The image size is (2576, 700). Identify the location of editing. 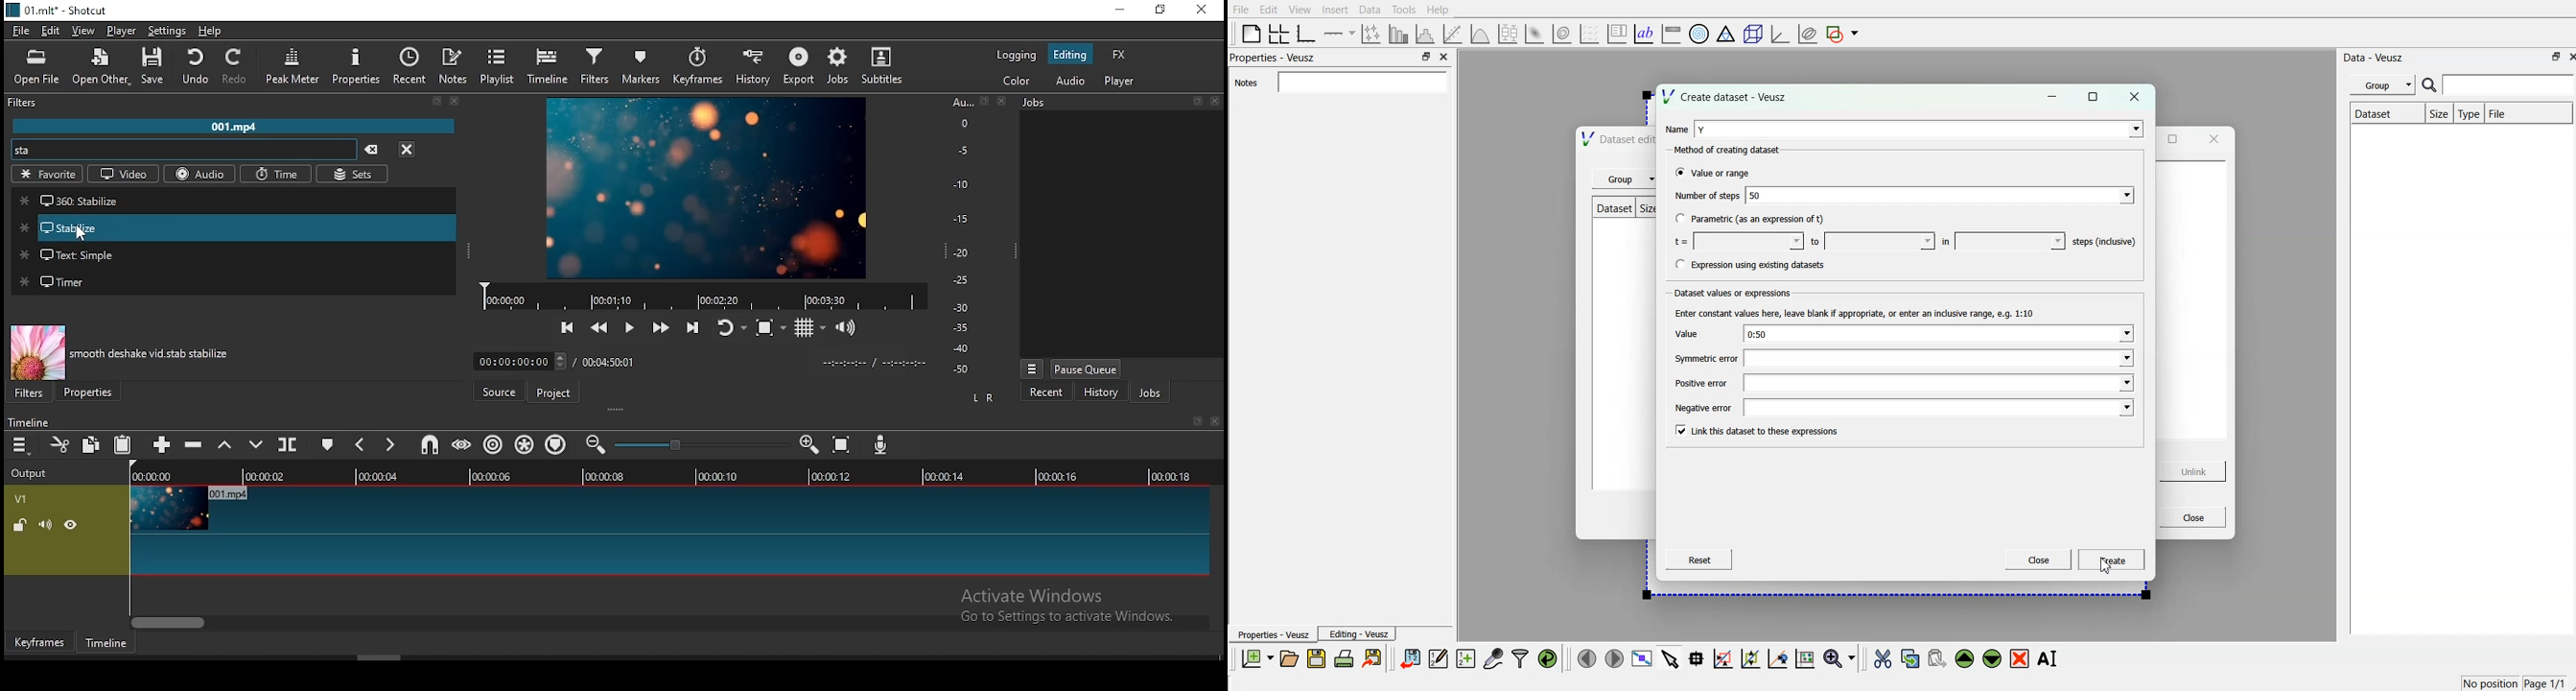
(1071, 53).